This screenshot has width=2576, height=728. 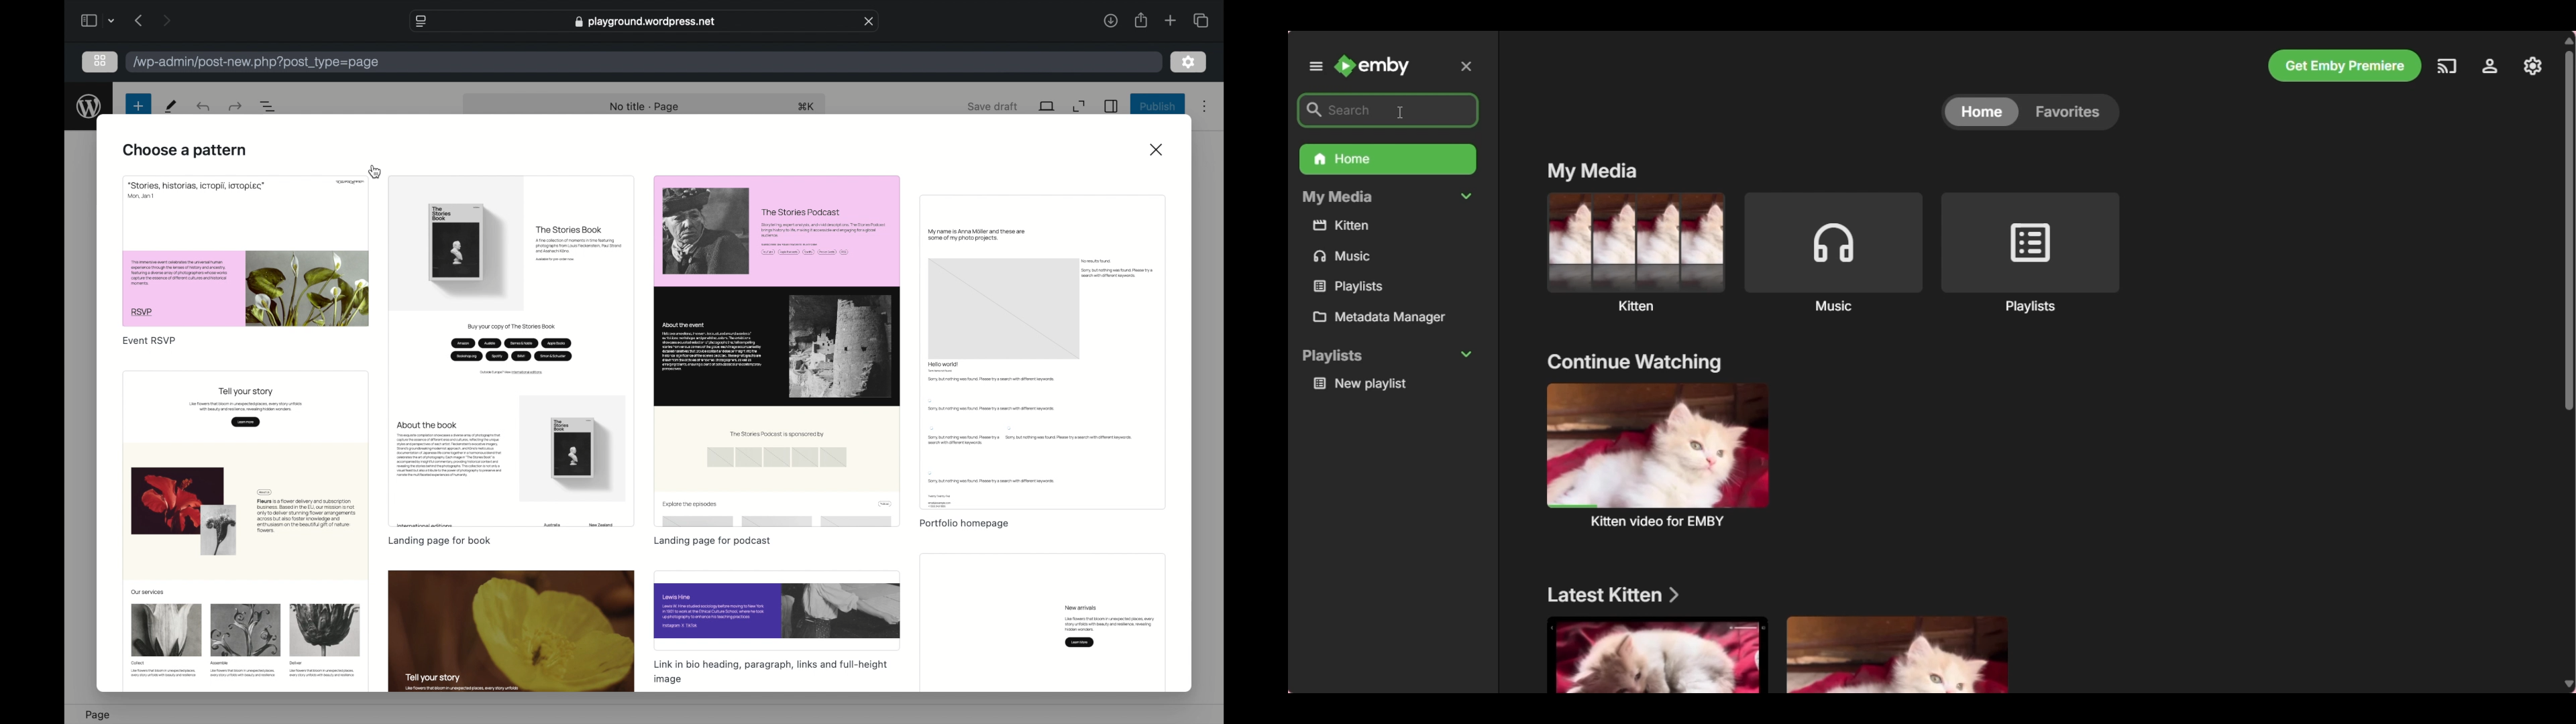 I want to click on preview, so click(x=776, y=611).